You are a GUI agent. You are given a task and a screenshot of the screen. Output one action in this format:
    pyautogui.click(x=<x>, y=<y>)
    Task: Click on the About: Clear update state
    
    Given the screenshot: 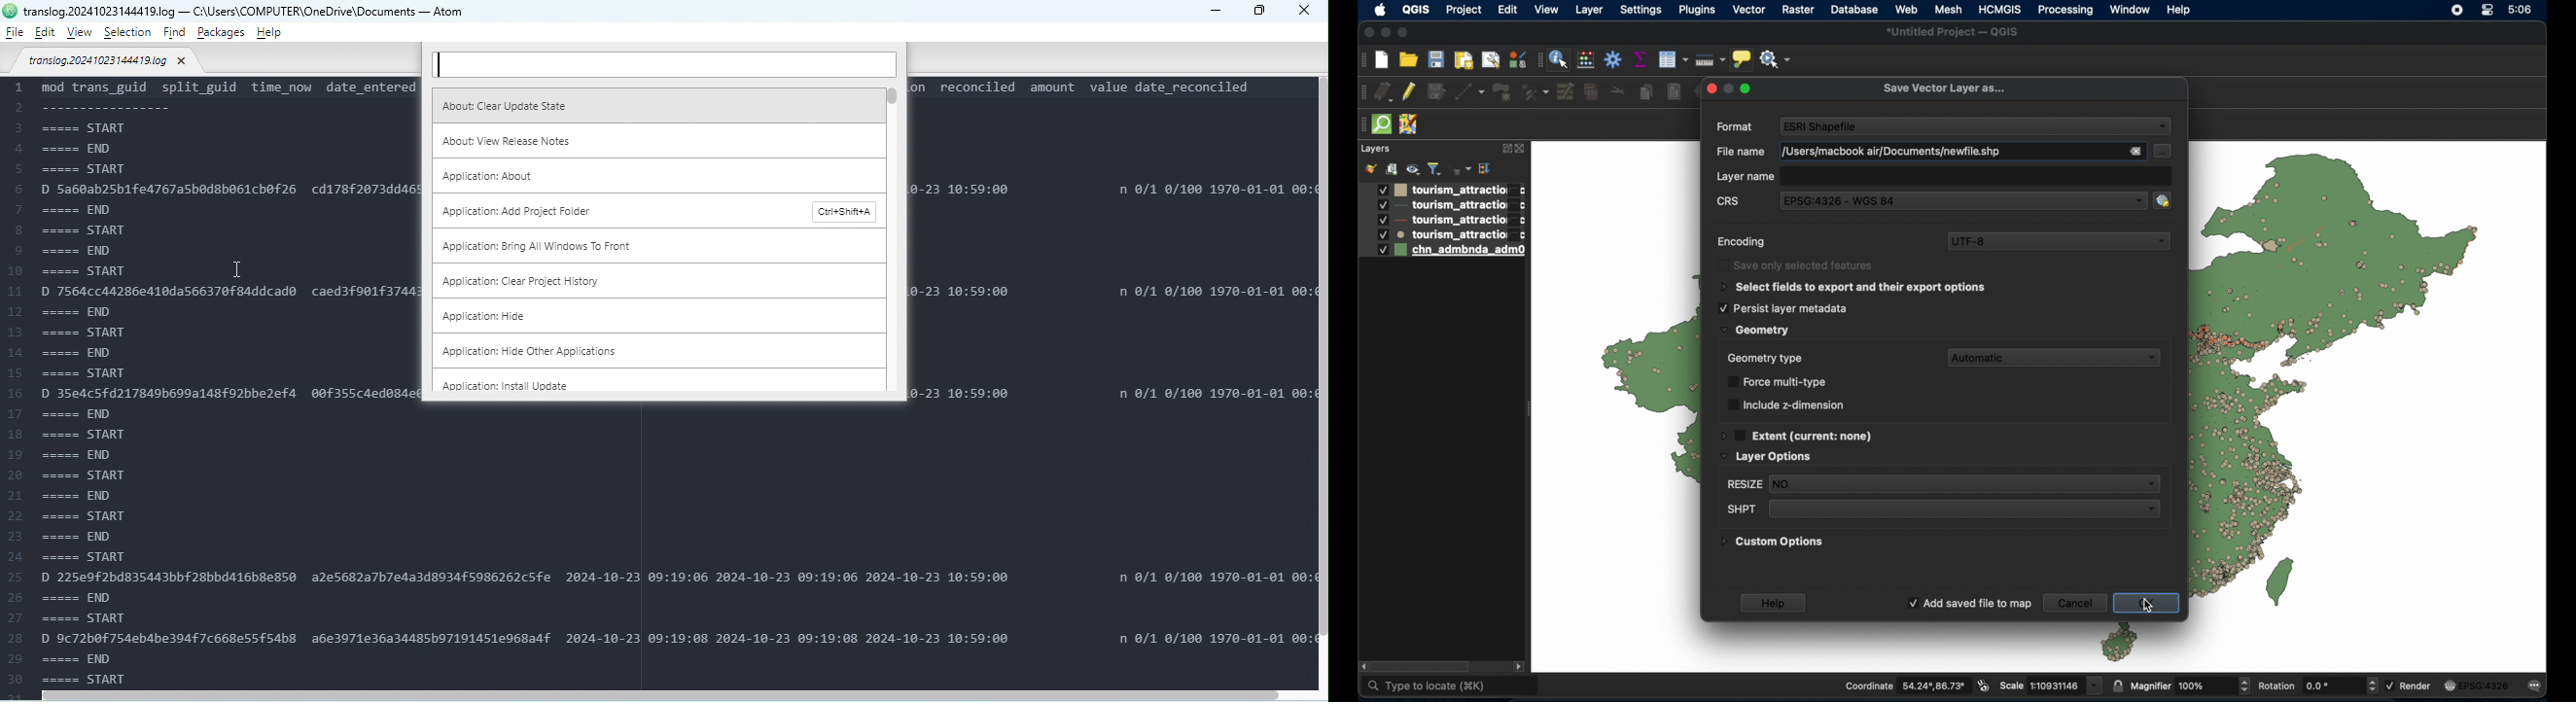 What is the action you would take?
    pyautogui.click(x=654, y=104)
    